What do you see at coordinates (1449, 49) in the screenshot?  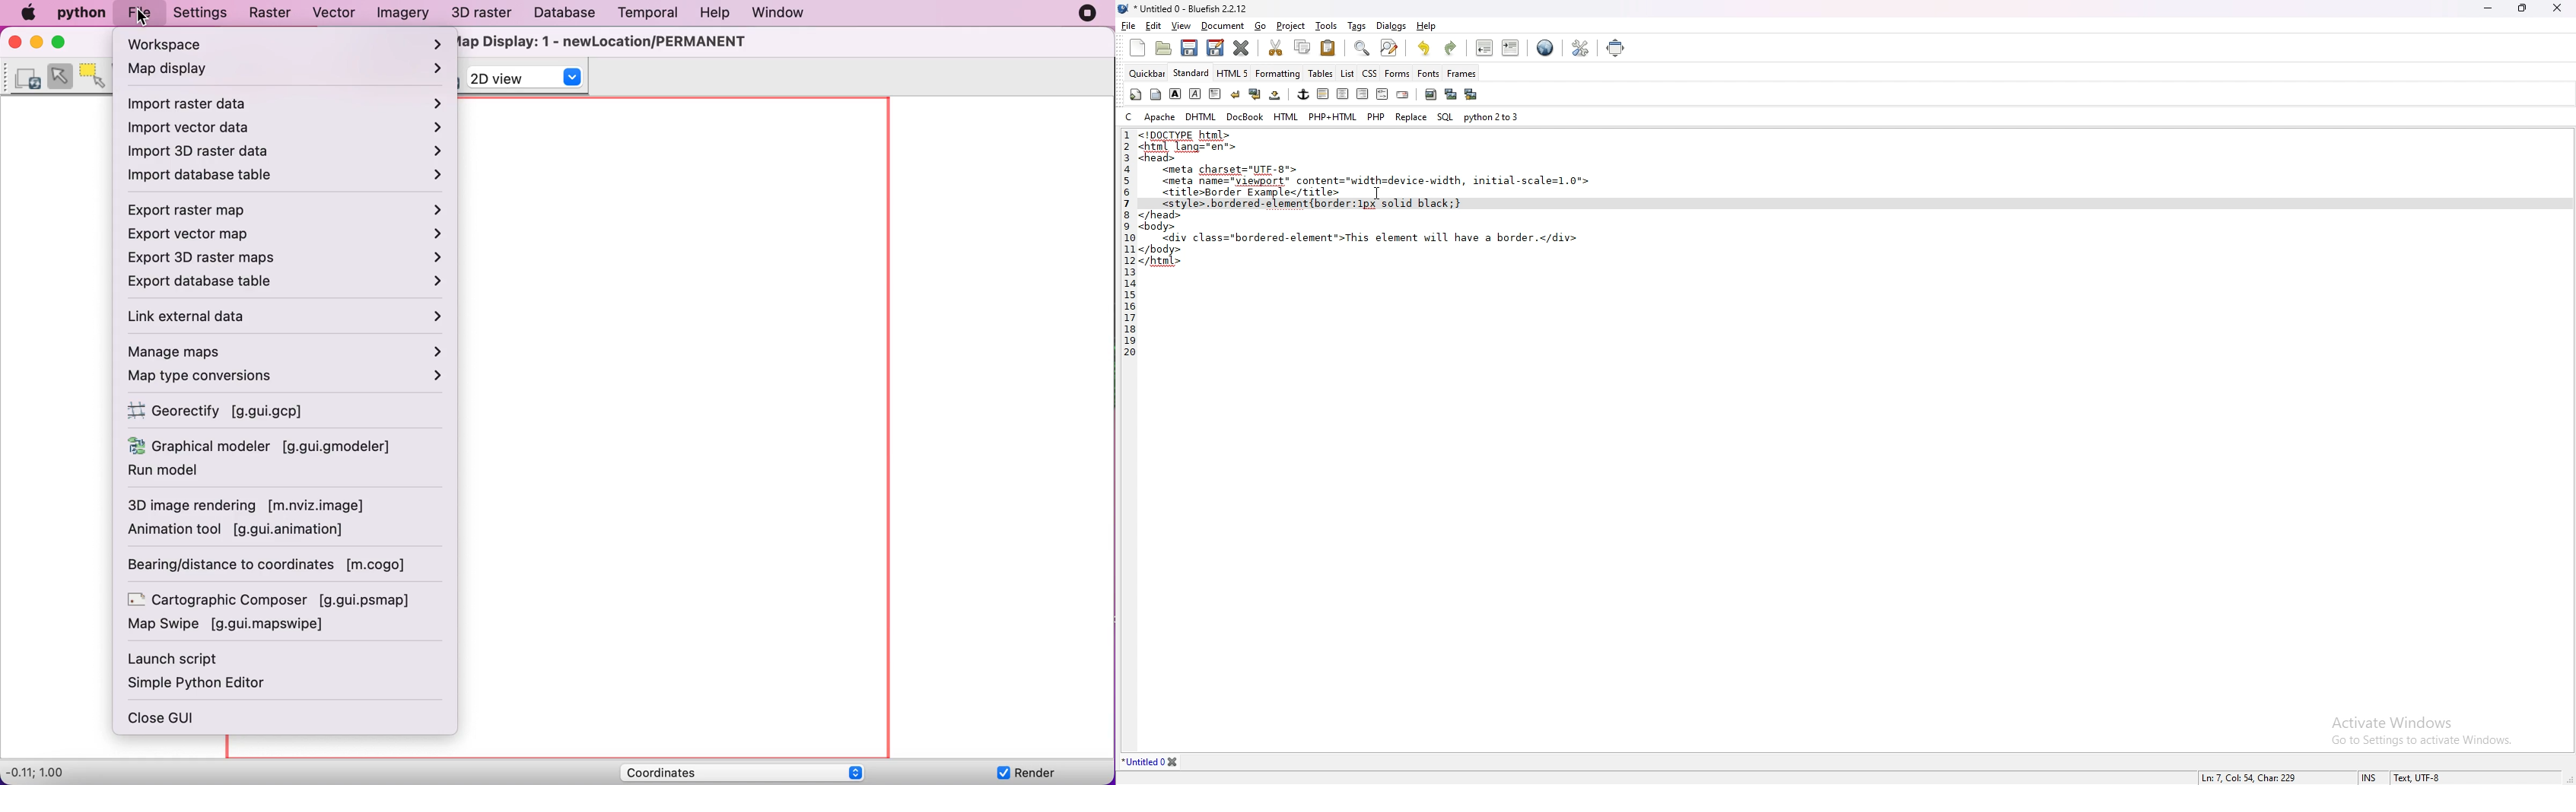 I see `redo` at bounding box center [1449, 49].